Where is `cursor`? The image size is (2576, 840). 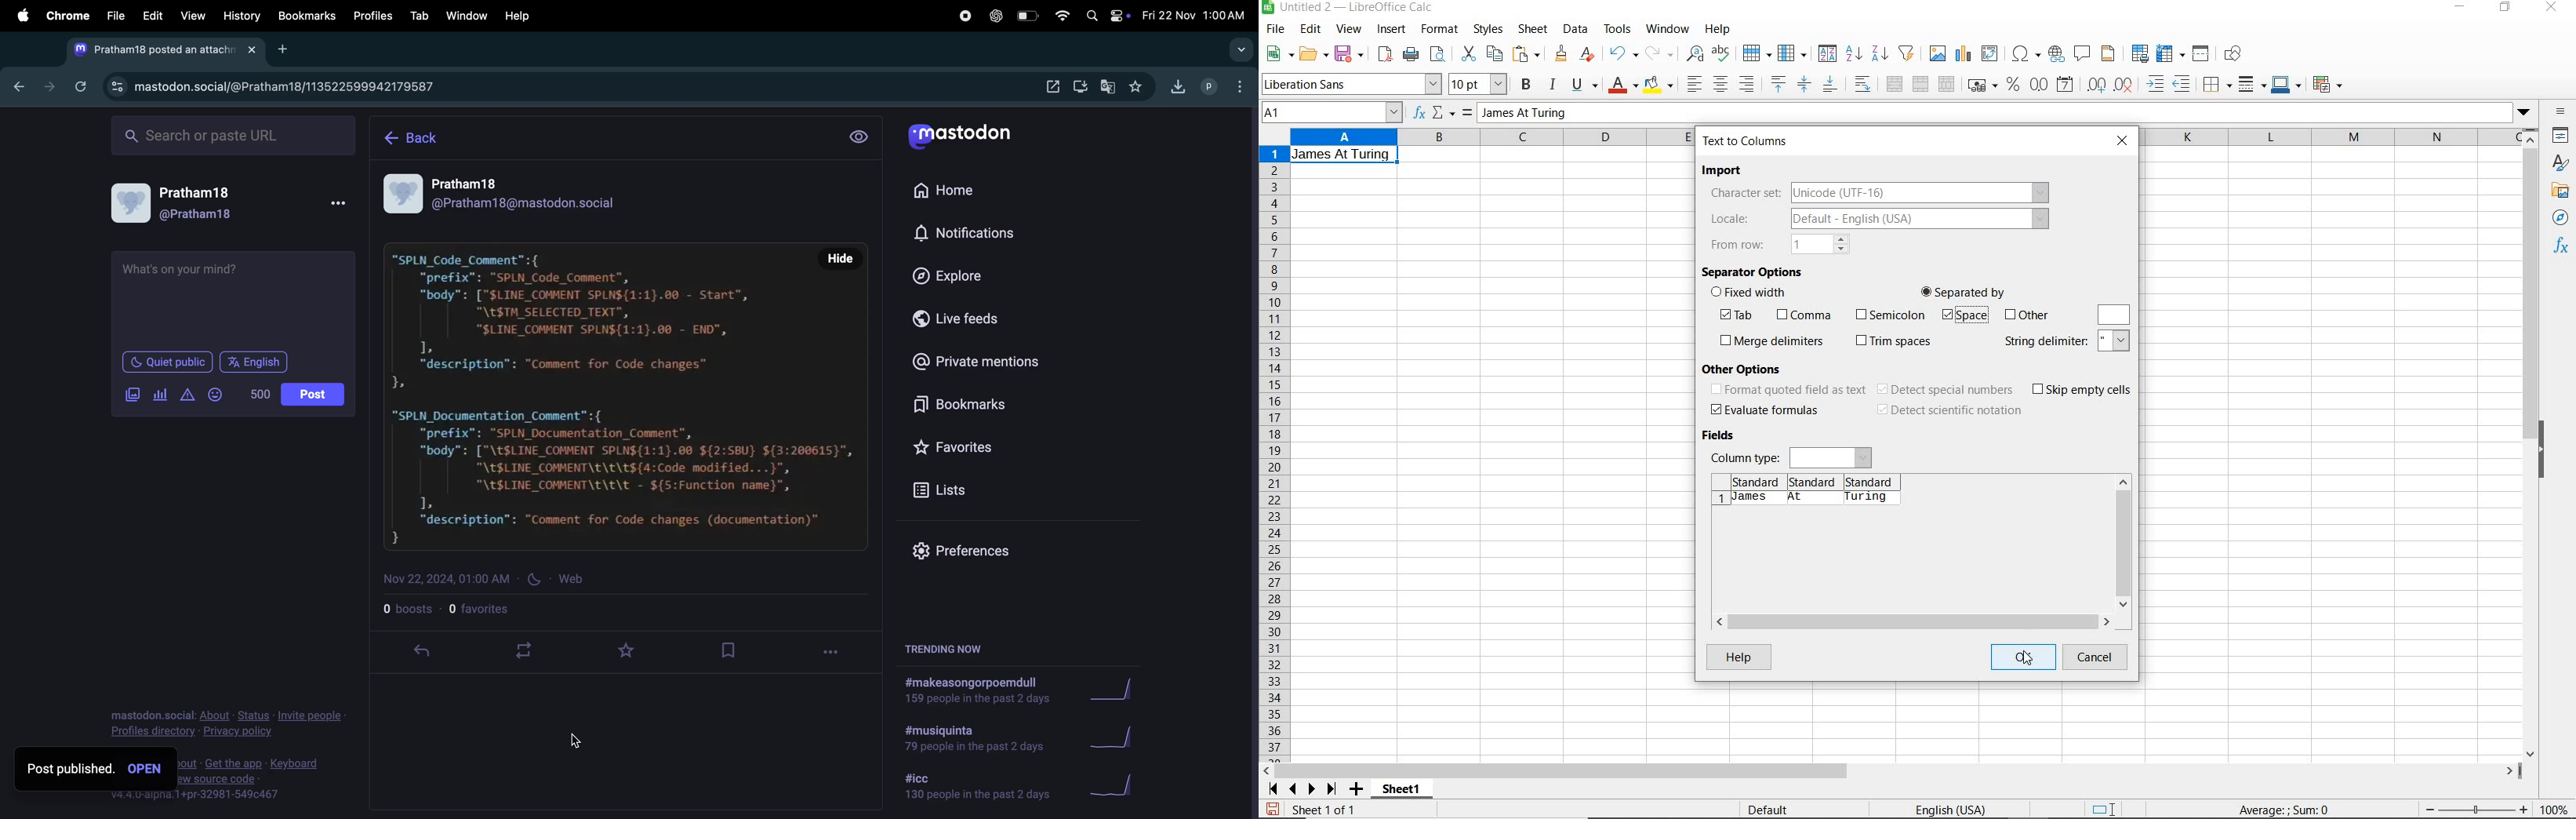
cursor is located at coordinates (2030, 661).